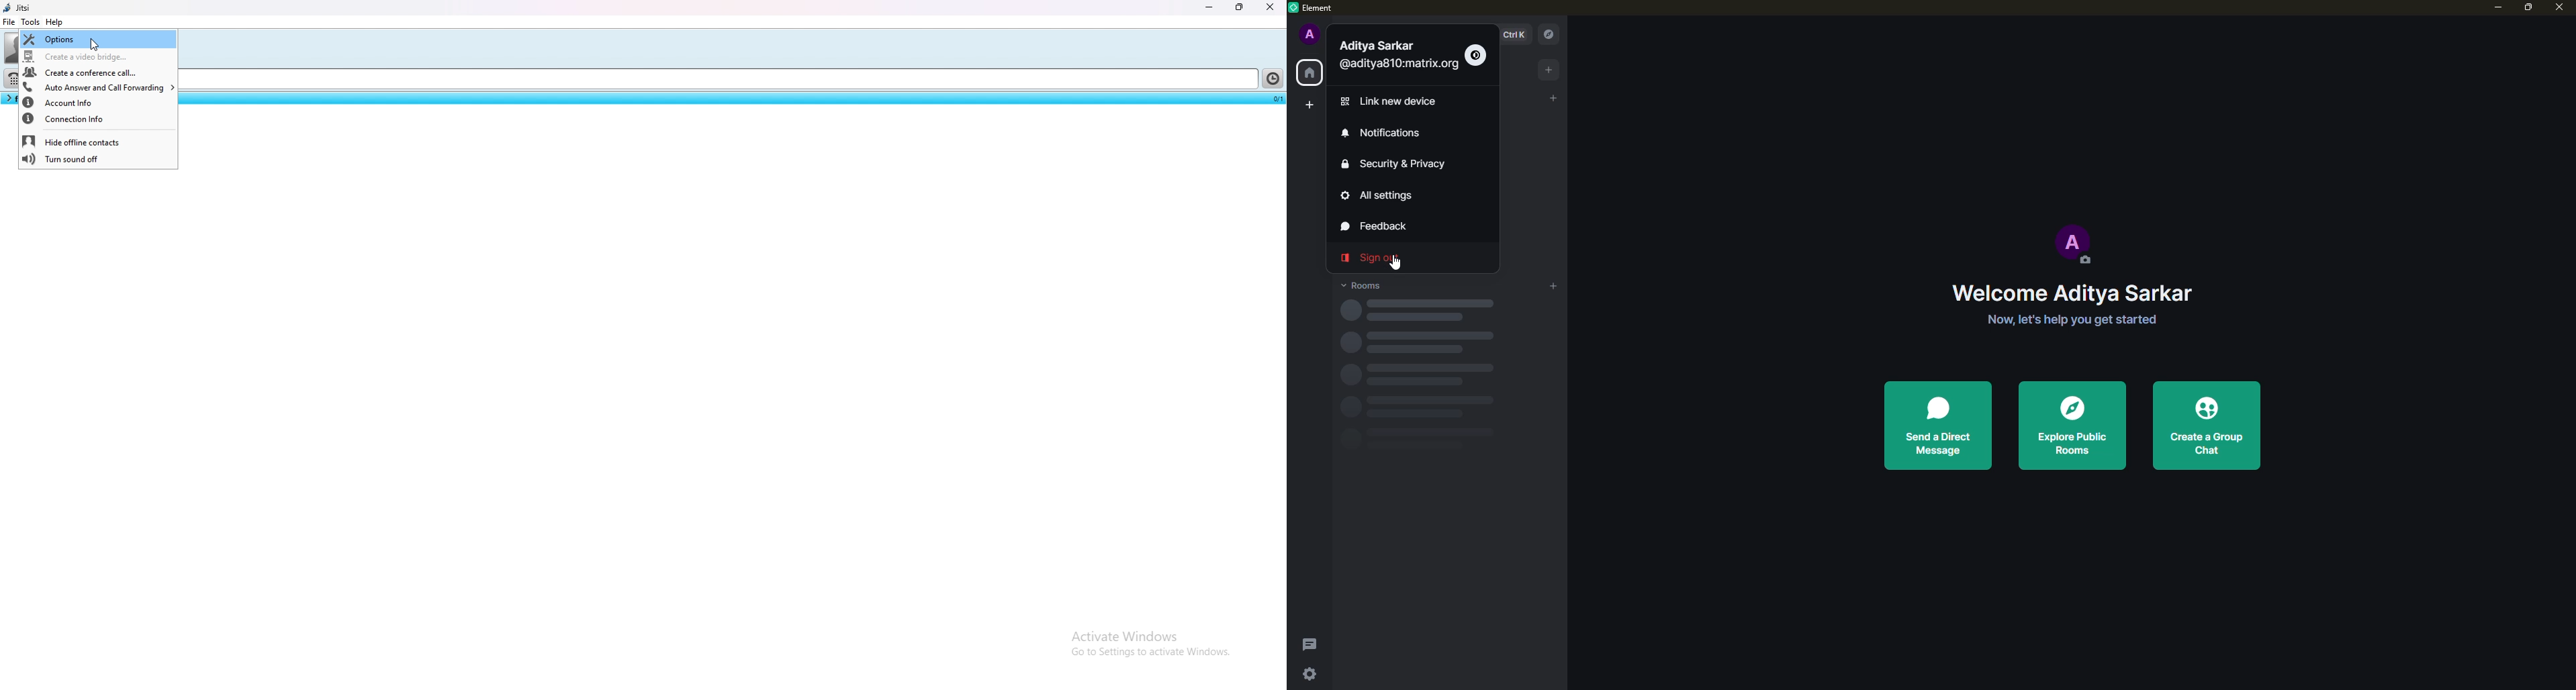  Describe the element at coordinates (2079, 294) in the screenshot. I see `Welcome Aditya Sarkar` at that location.